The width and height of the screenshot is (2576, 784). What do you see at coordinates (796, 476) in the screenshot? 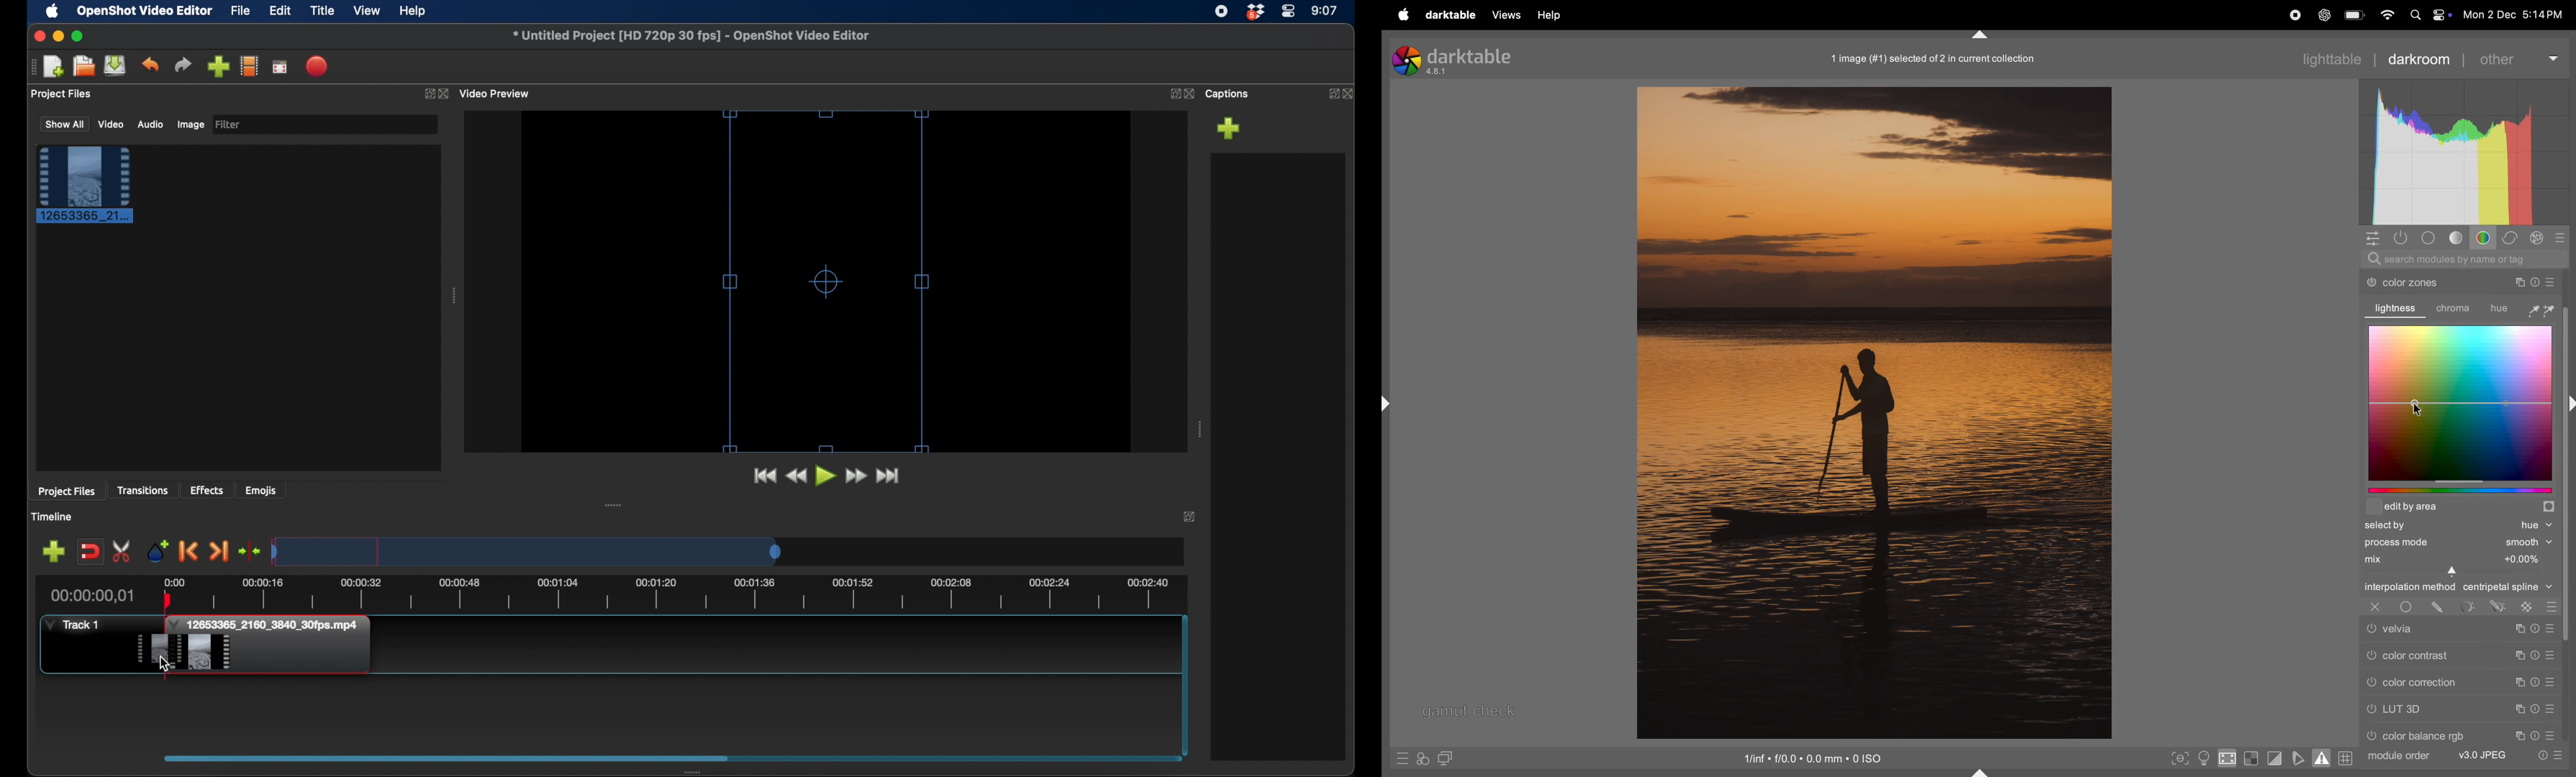
I see `rewind` at bounding box center [796, 476].